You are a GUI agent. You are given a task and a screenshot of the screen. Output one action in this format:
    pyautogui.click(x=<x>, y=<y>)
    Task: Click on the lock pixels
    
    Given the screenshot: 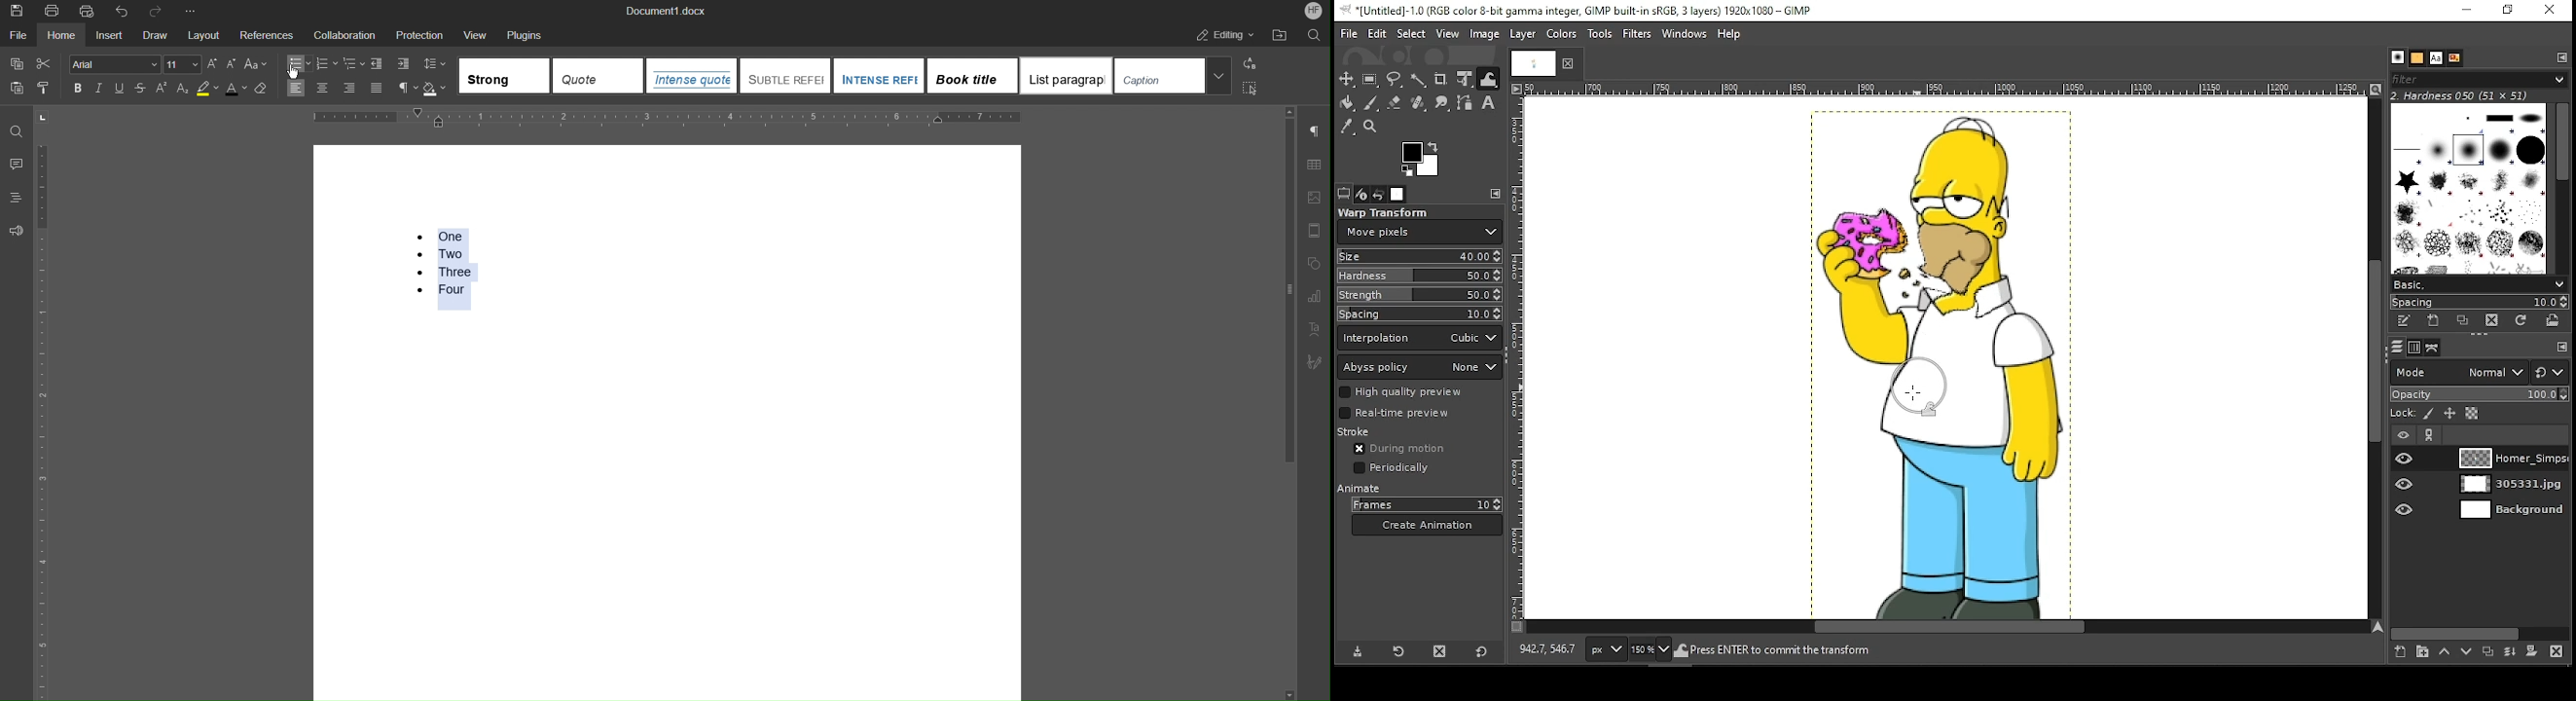 What is the action you would take?
    pyautogui.click(x=2429, y=414)
    